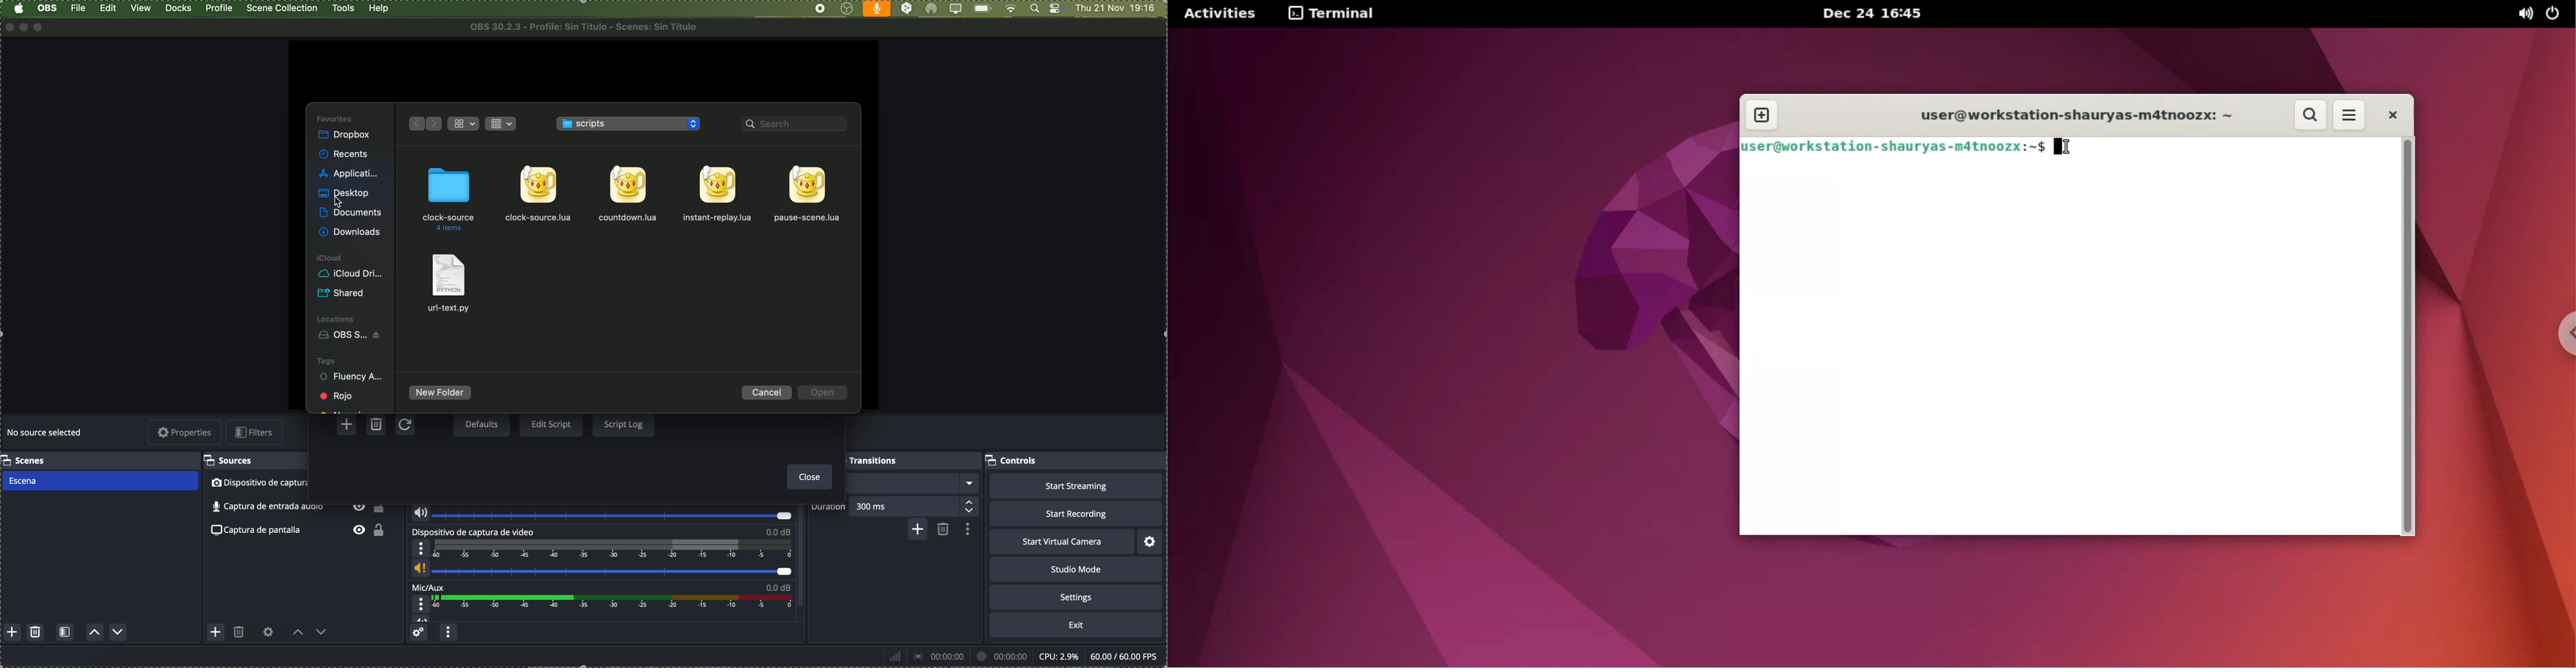 This screenshot has width=2576, height=672. I want to click on file, so click(451, 283).